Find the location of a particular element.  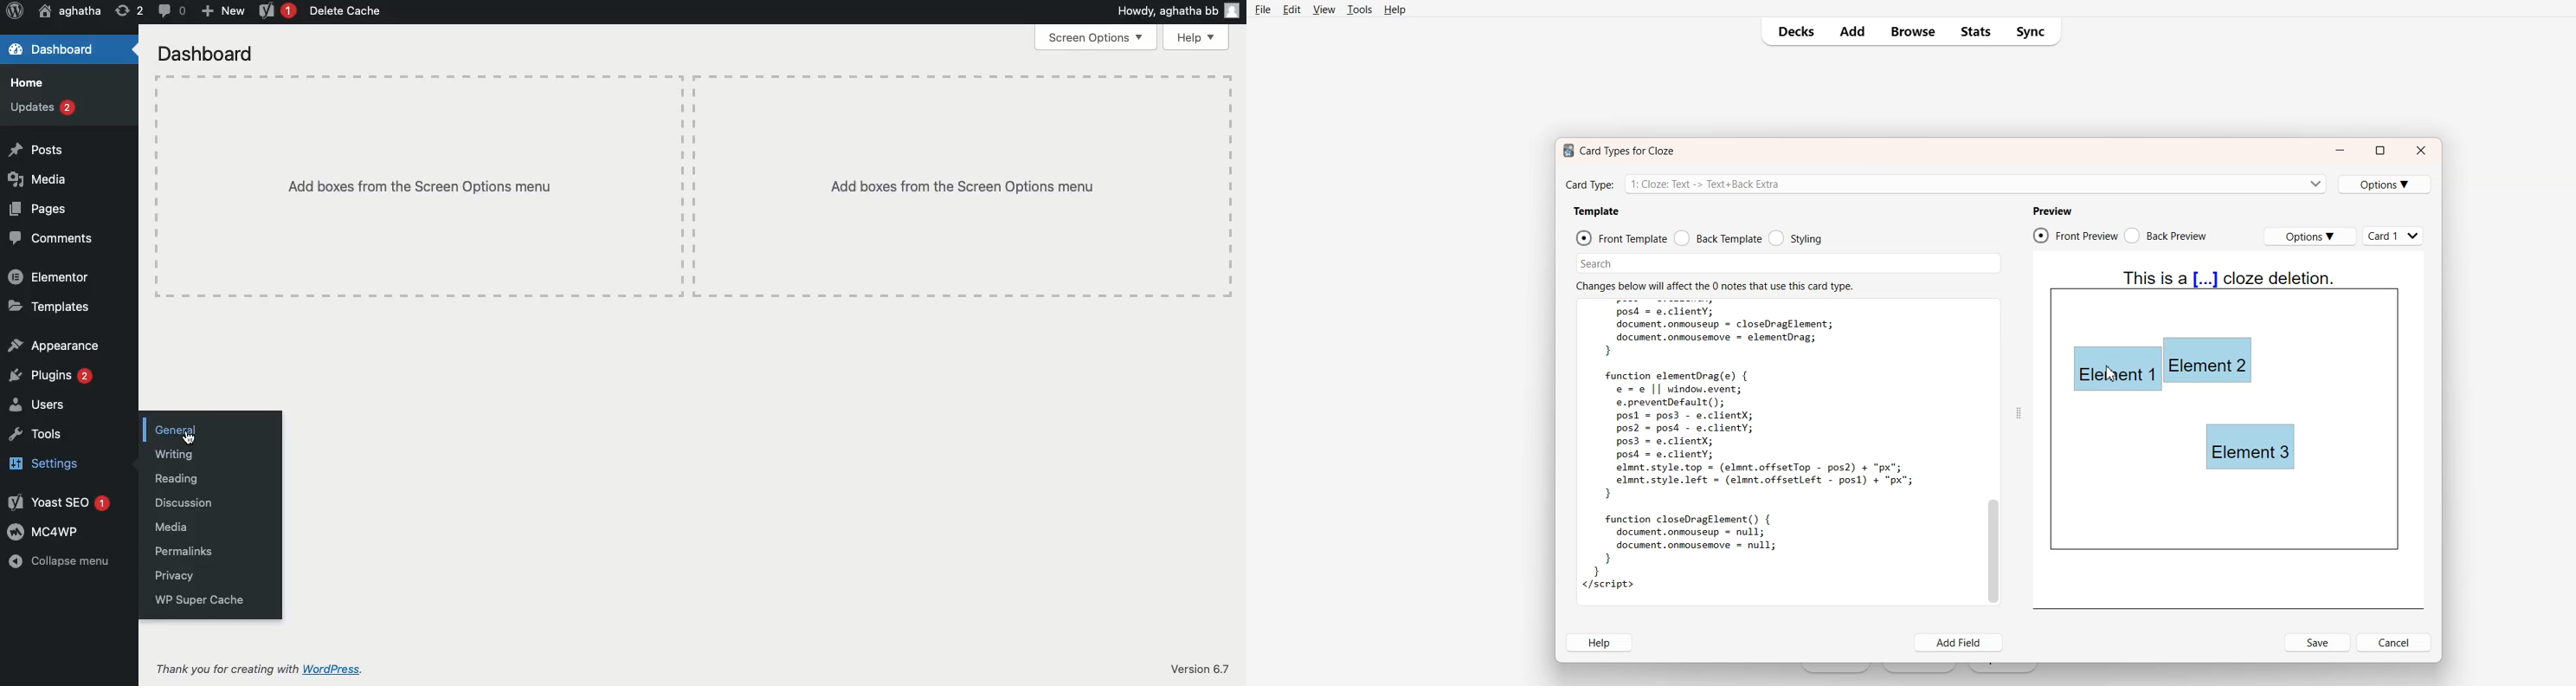

Cursor is located at coordinates (191, 441).